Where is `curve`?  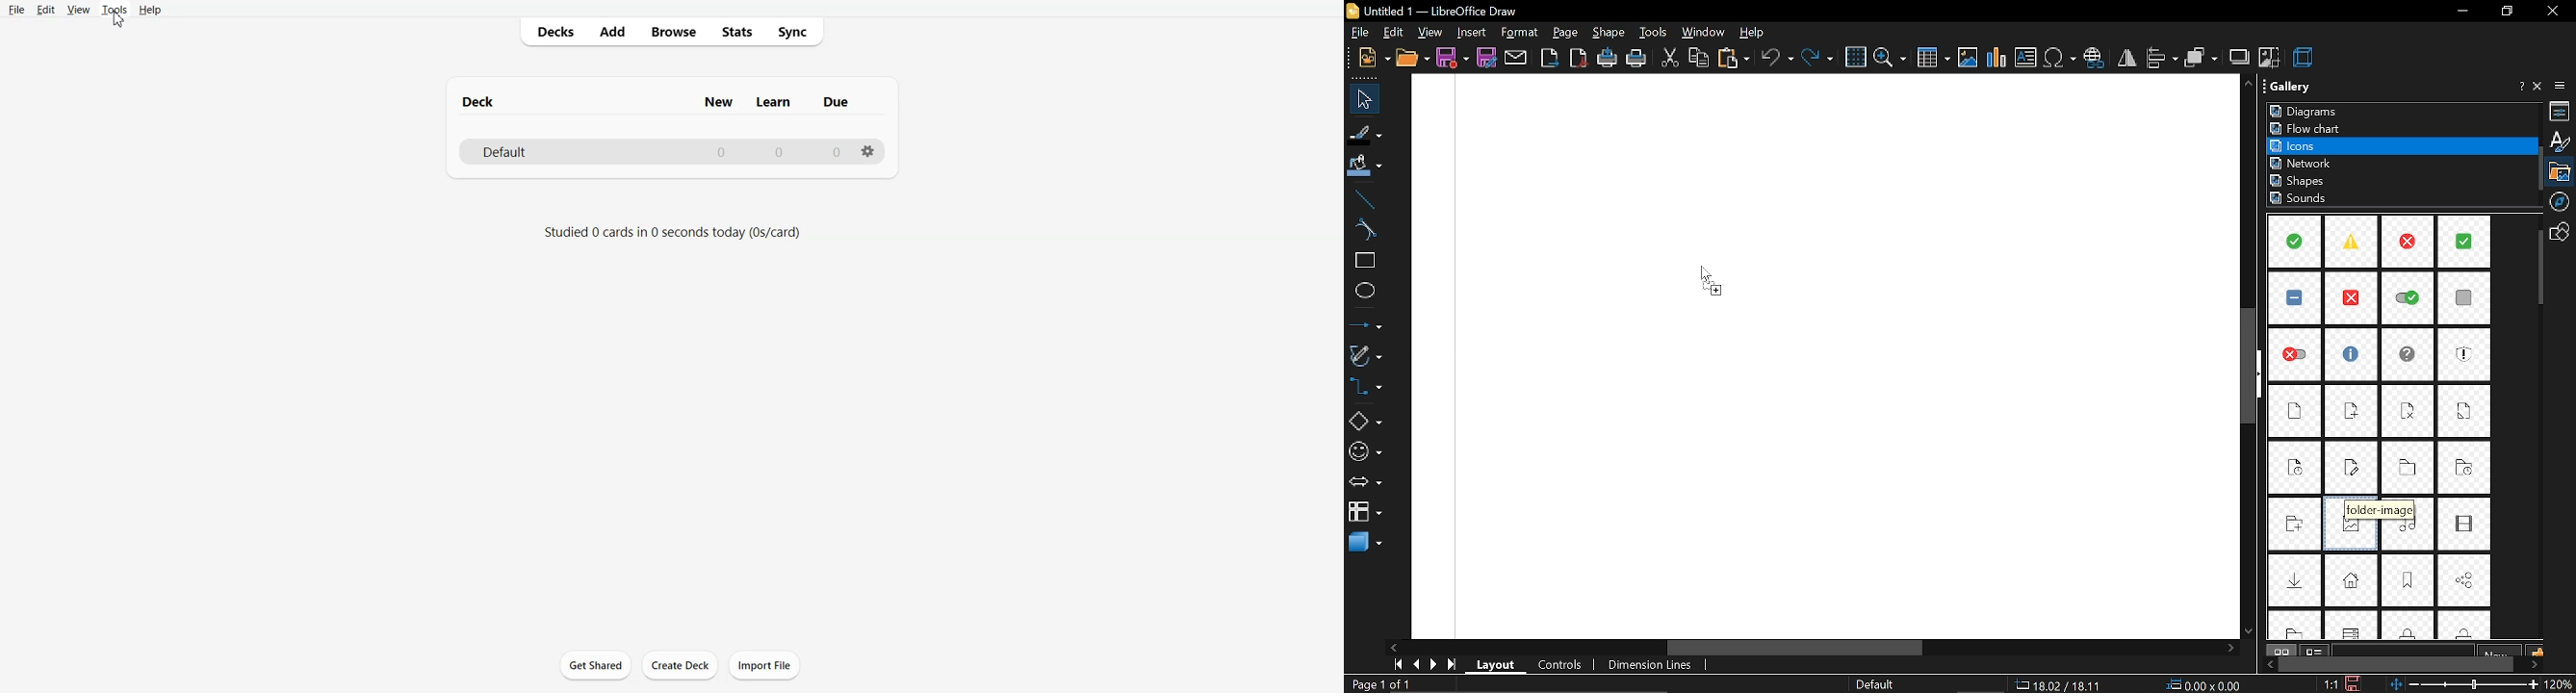 curve is located at coordinates (1360, 230).